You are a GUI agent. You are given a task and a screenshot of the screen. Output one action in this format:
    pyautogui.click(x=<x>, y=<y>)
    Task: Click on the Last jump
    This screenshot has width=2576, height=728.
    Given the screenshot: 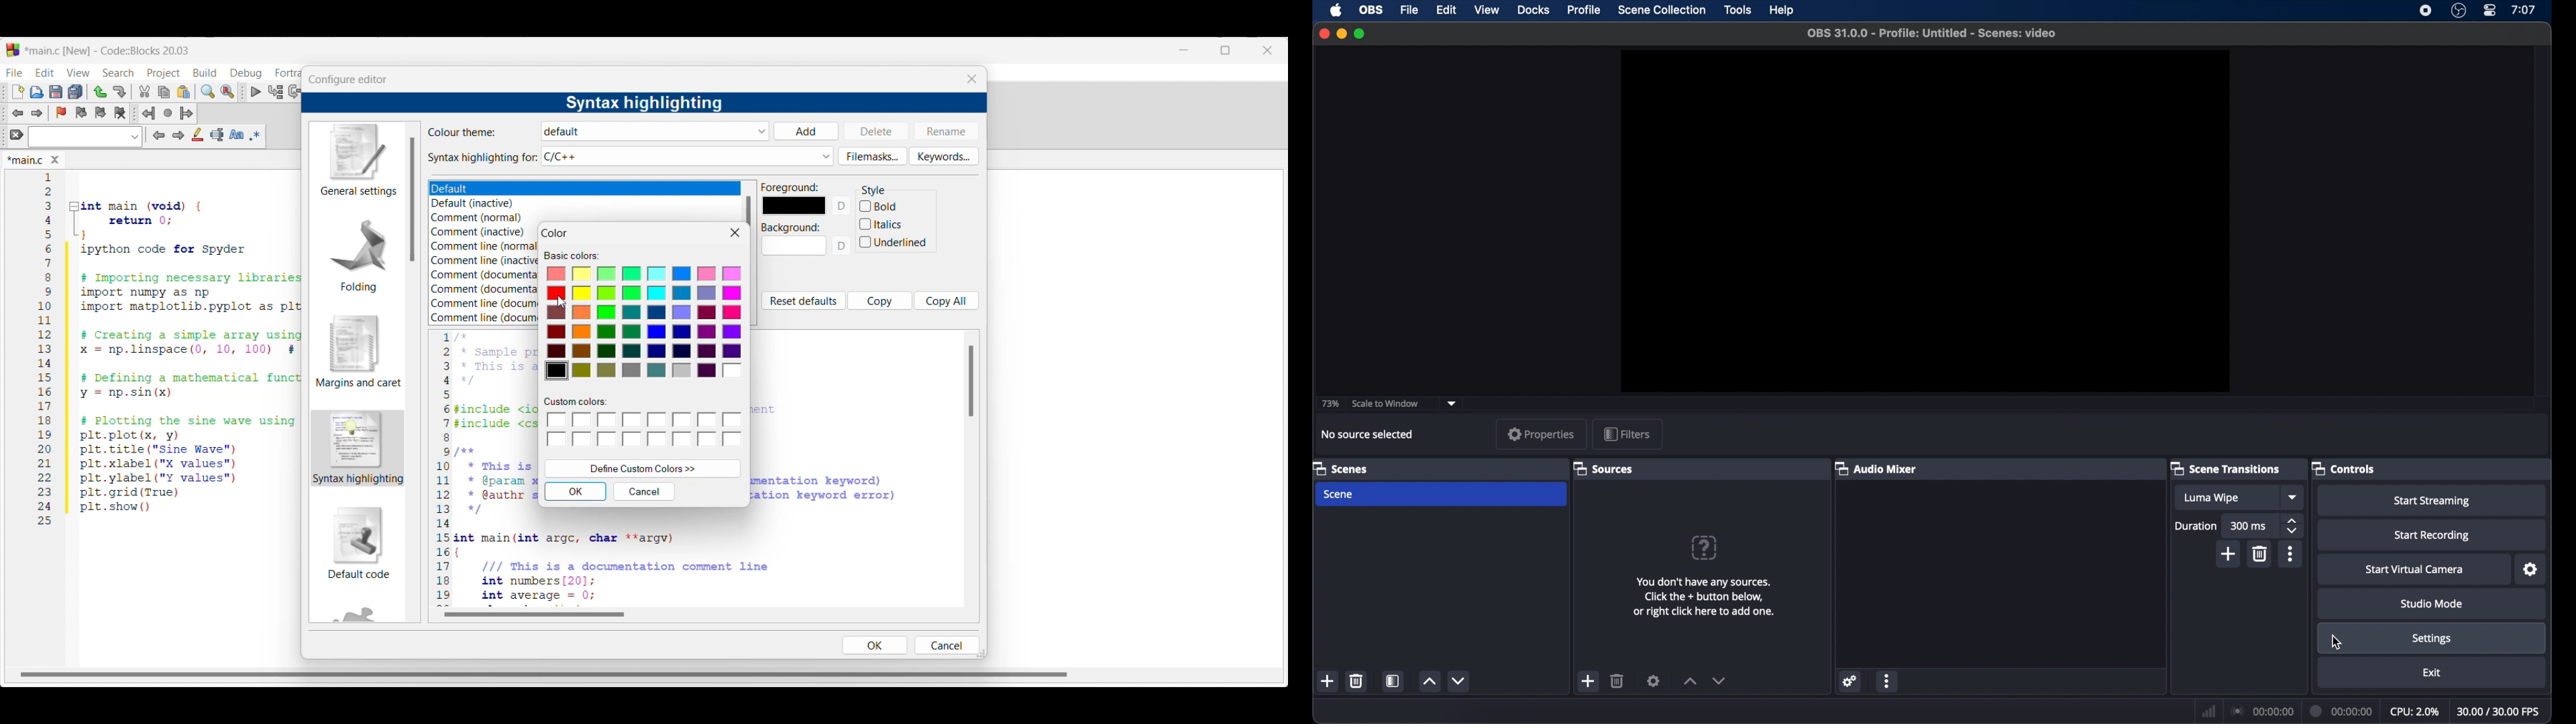 What is the action you would take?
    pyautogui.click(x=168, y=113)
    